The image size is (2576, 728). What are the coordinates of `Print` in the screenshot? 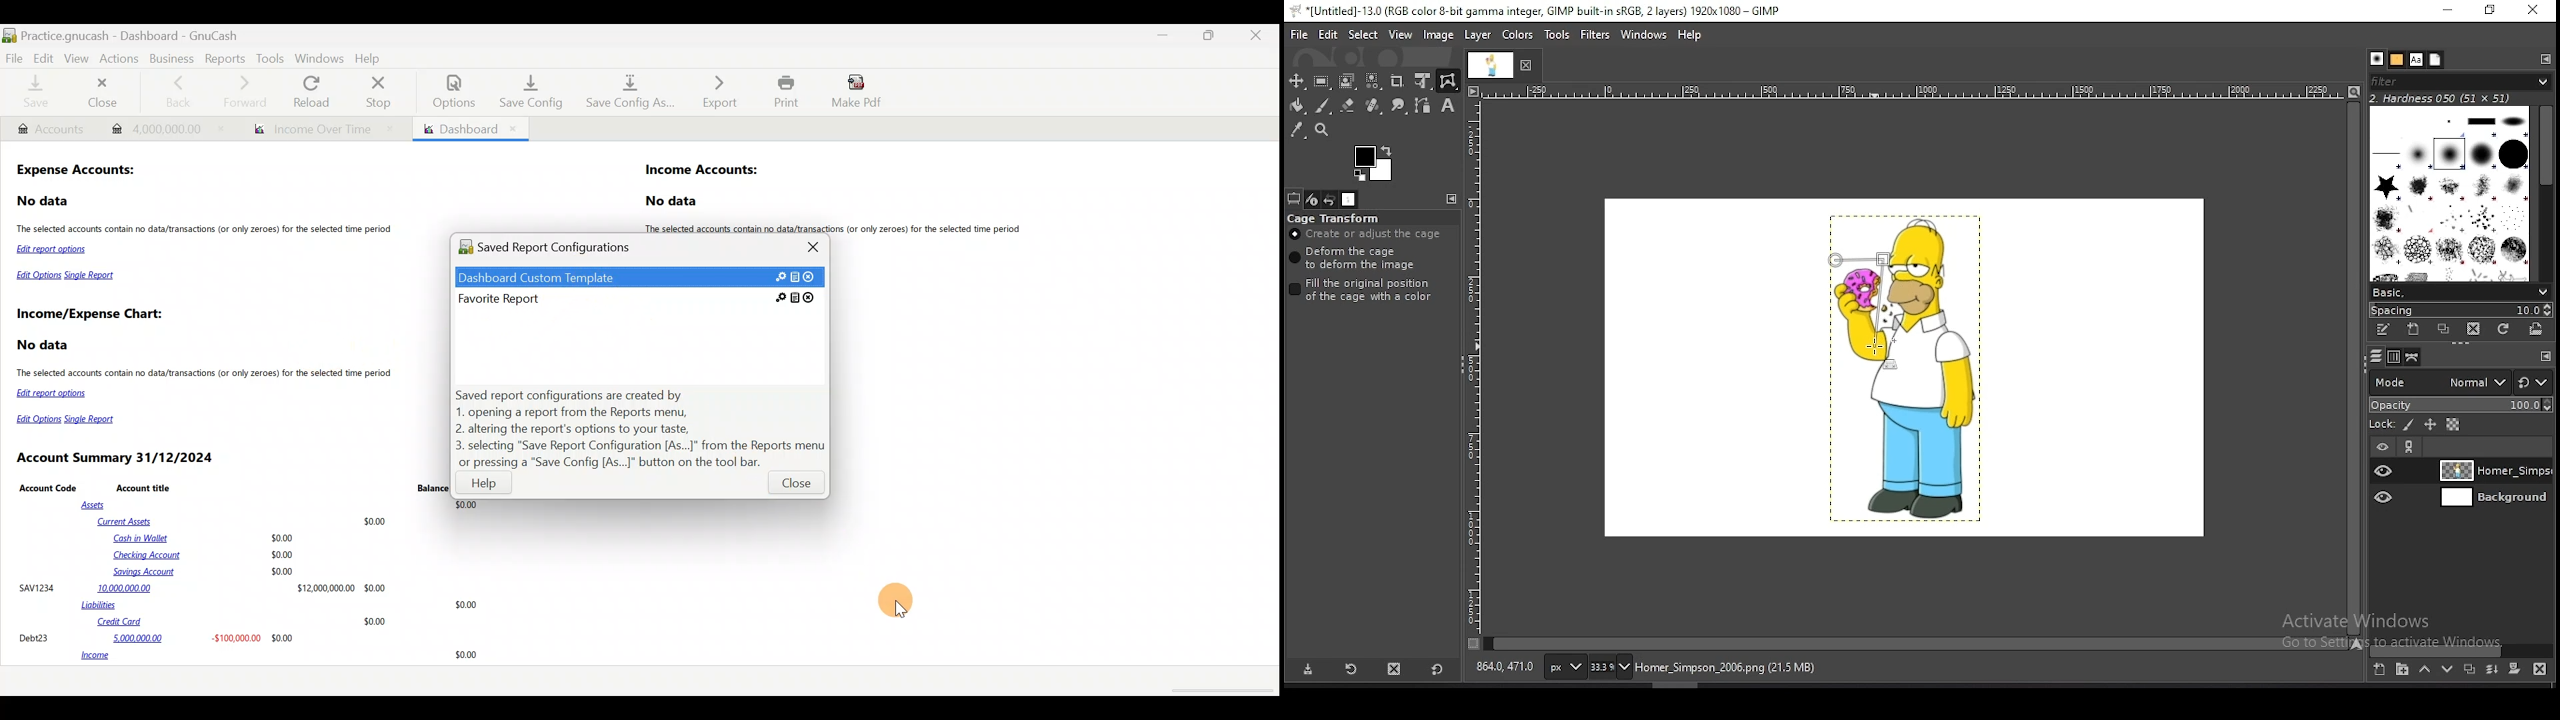 It's located at (783, 91).